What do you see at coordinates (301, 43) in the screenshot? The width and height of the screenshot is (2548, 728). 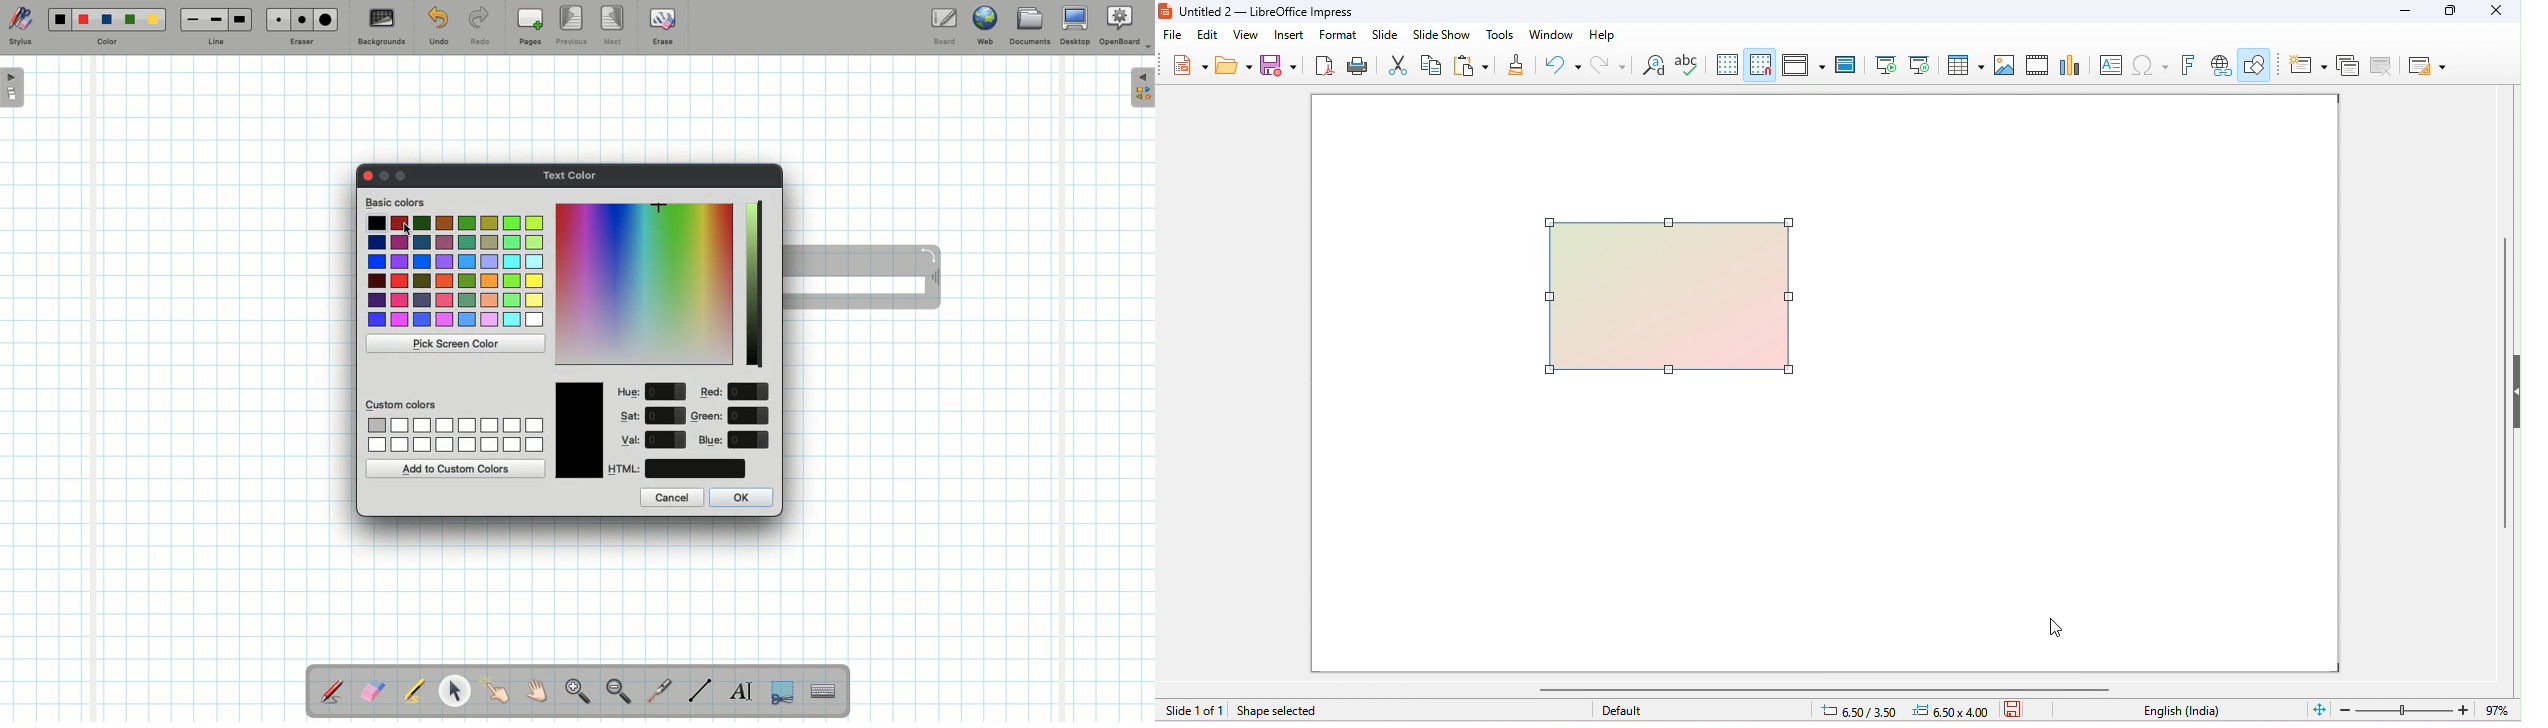 I see `Eraser` at bounding box center [301, 43].